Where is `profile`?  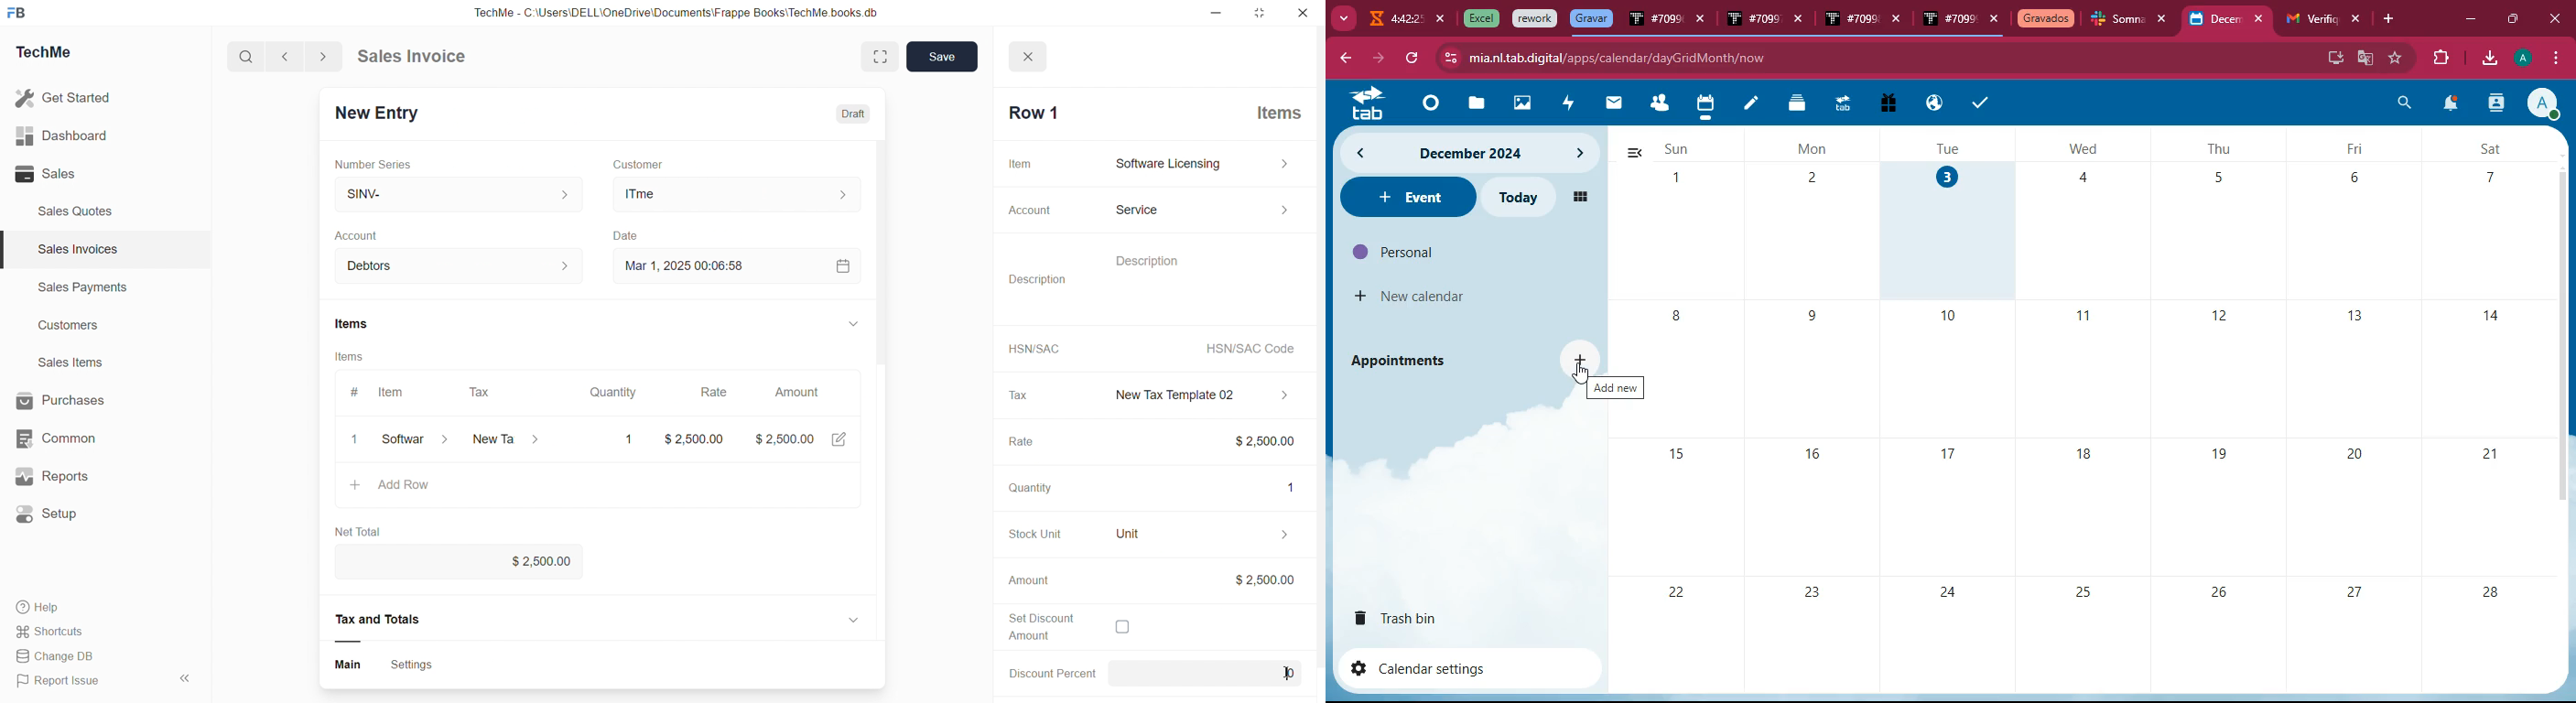 profile is located at coordinates (2542, 103).